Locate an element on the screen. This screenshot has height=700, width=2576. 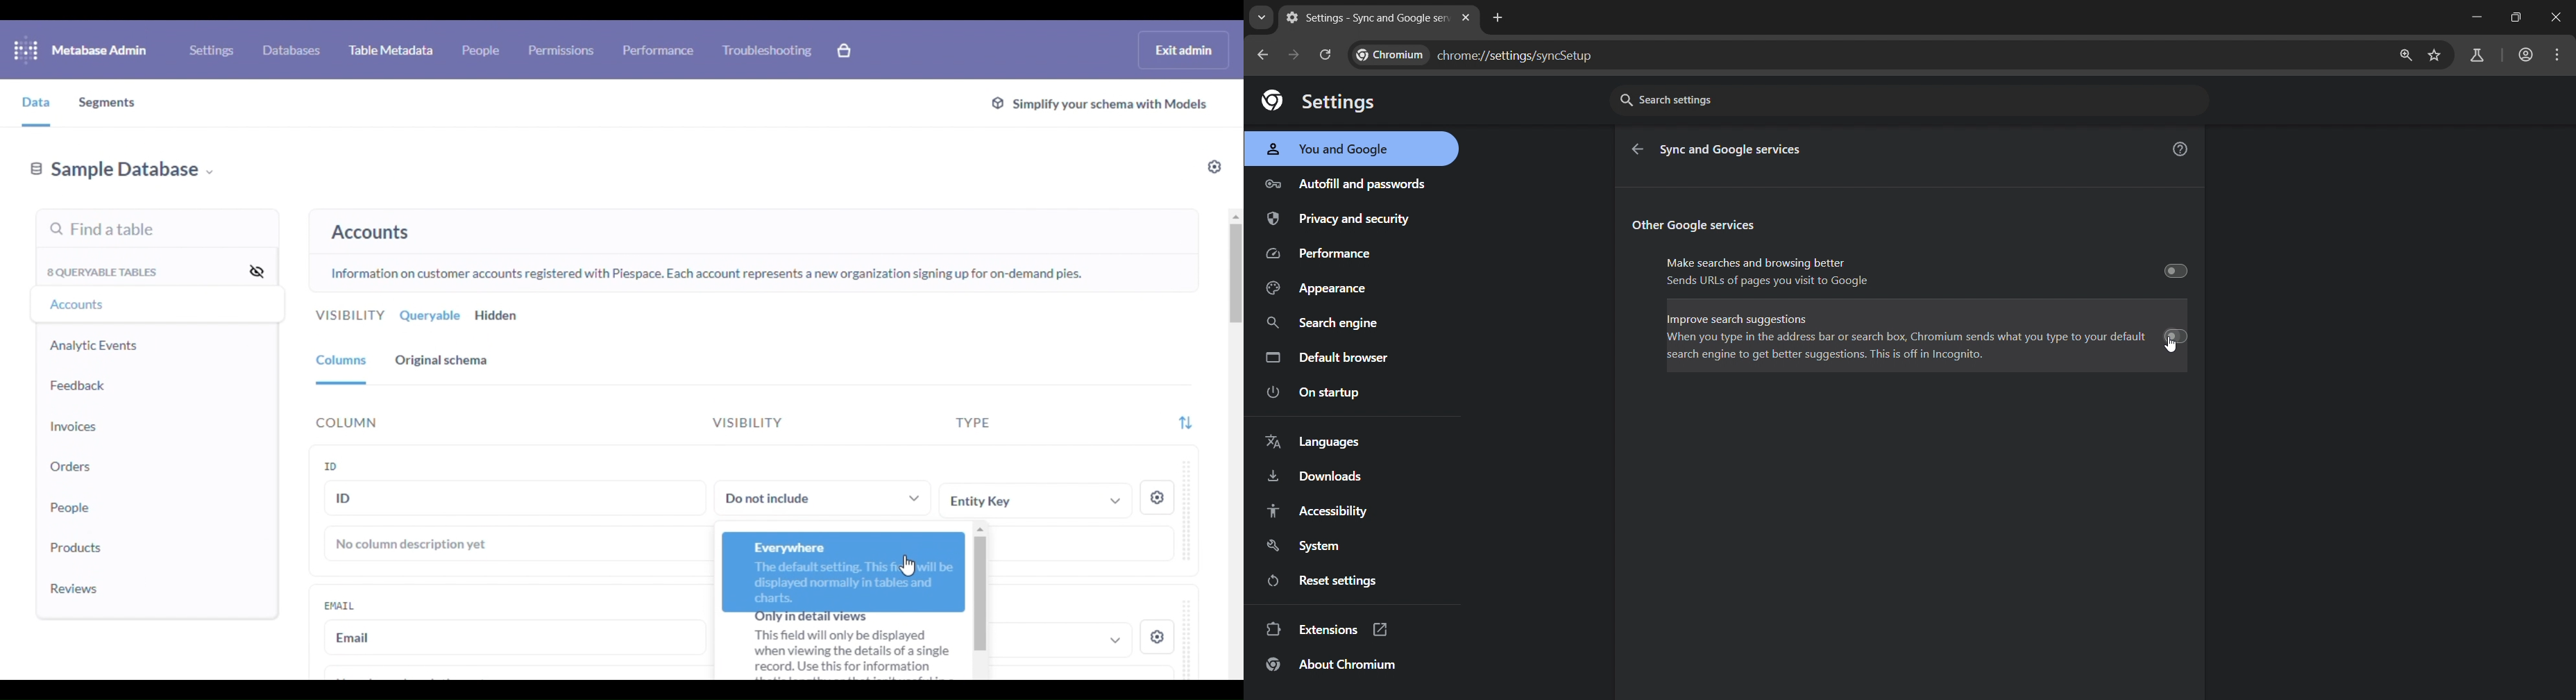
accessibilty is located at coordinates (1318, 510).